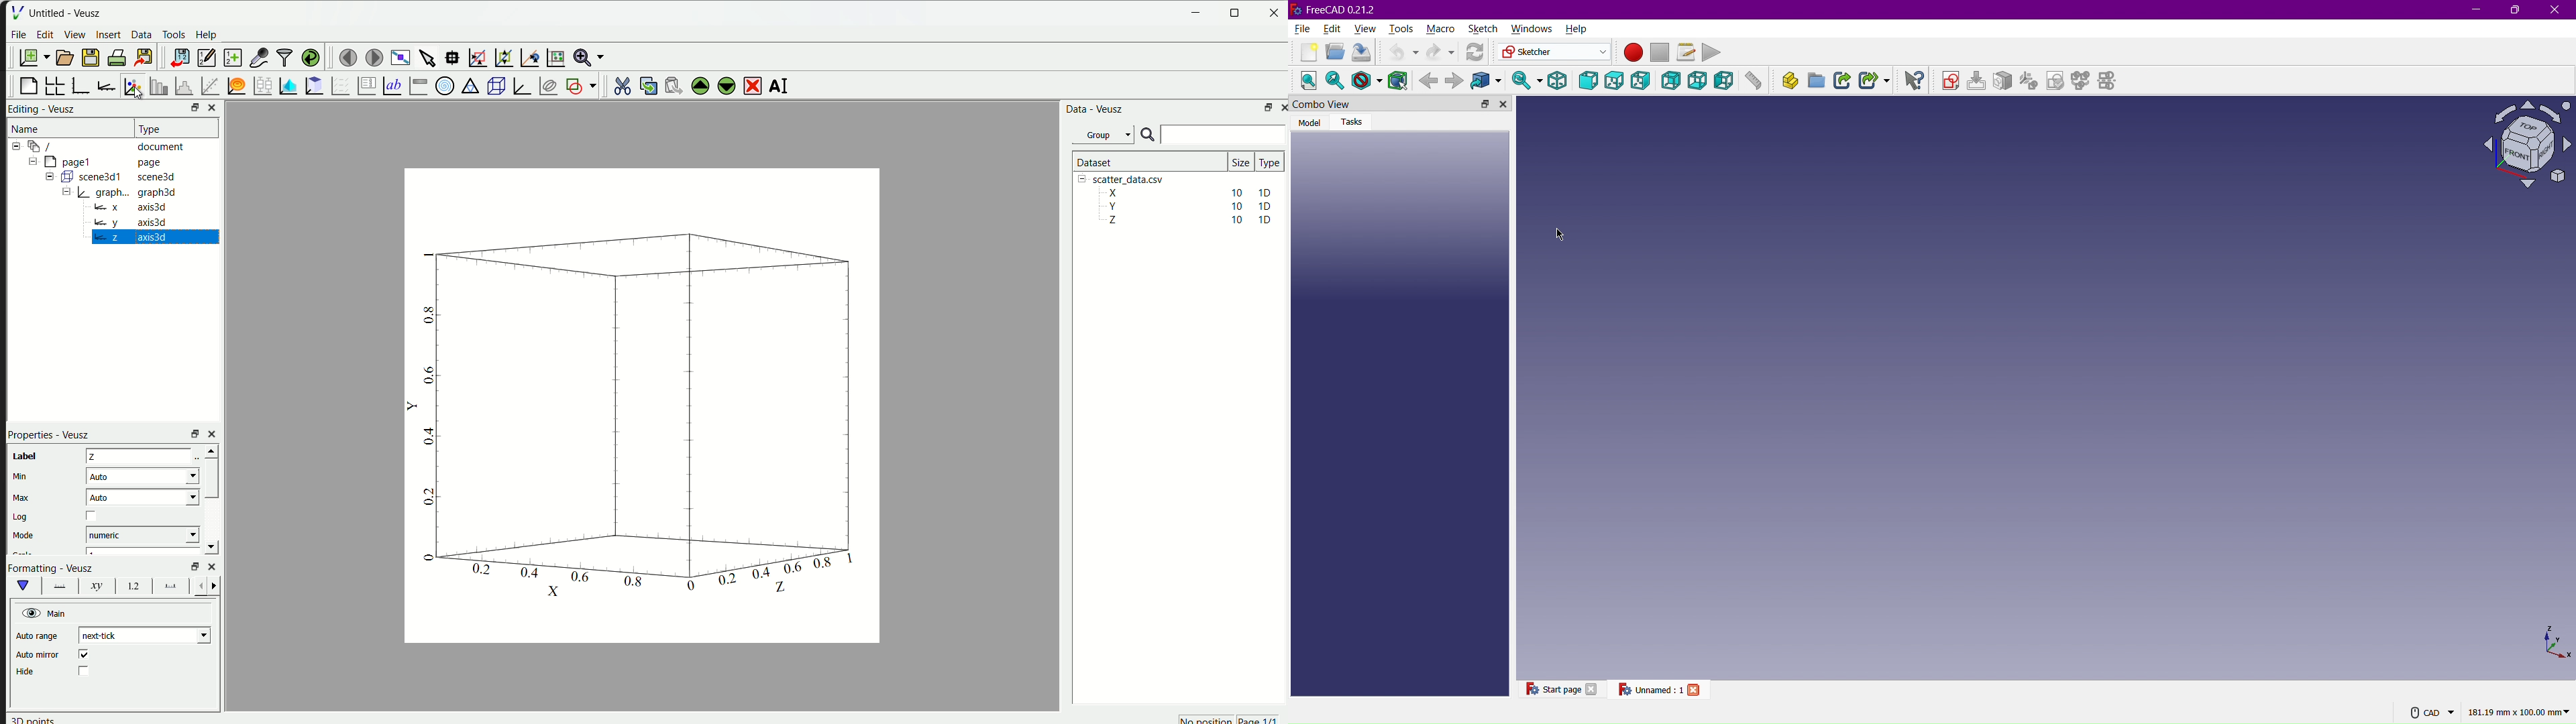 The width and height of the screenshot is (2576, 728). What do you see at coordinates (451, 57) in the screenshot?
I see `read datapoint on graph` at bounding box center [451, 57].